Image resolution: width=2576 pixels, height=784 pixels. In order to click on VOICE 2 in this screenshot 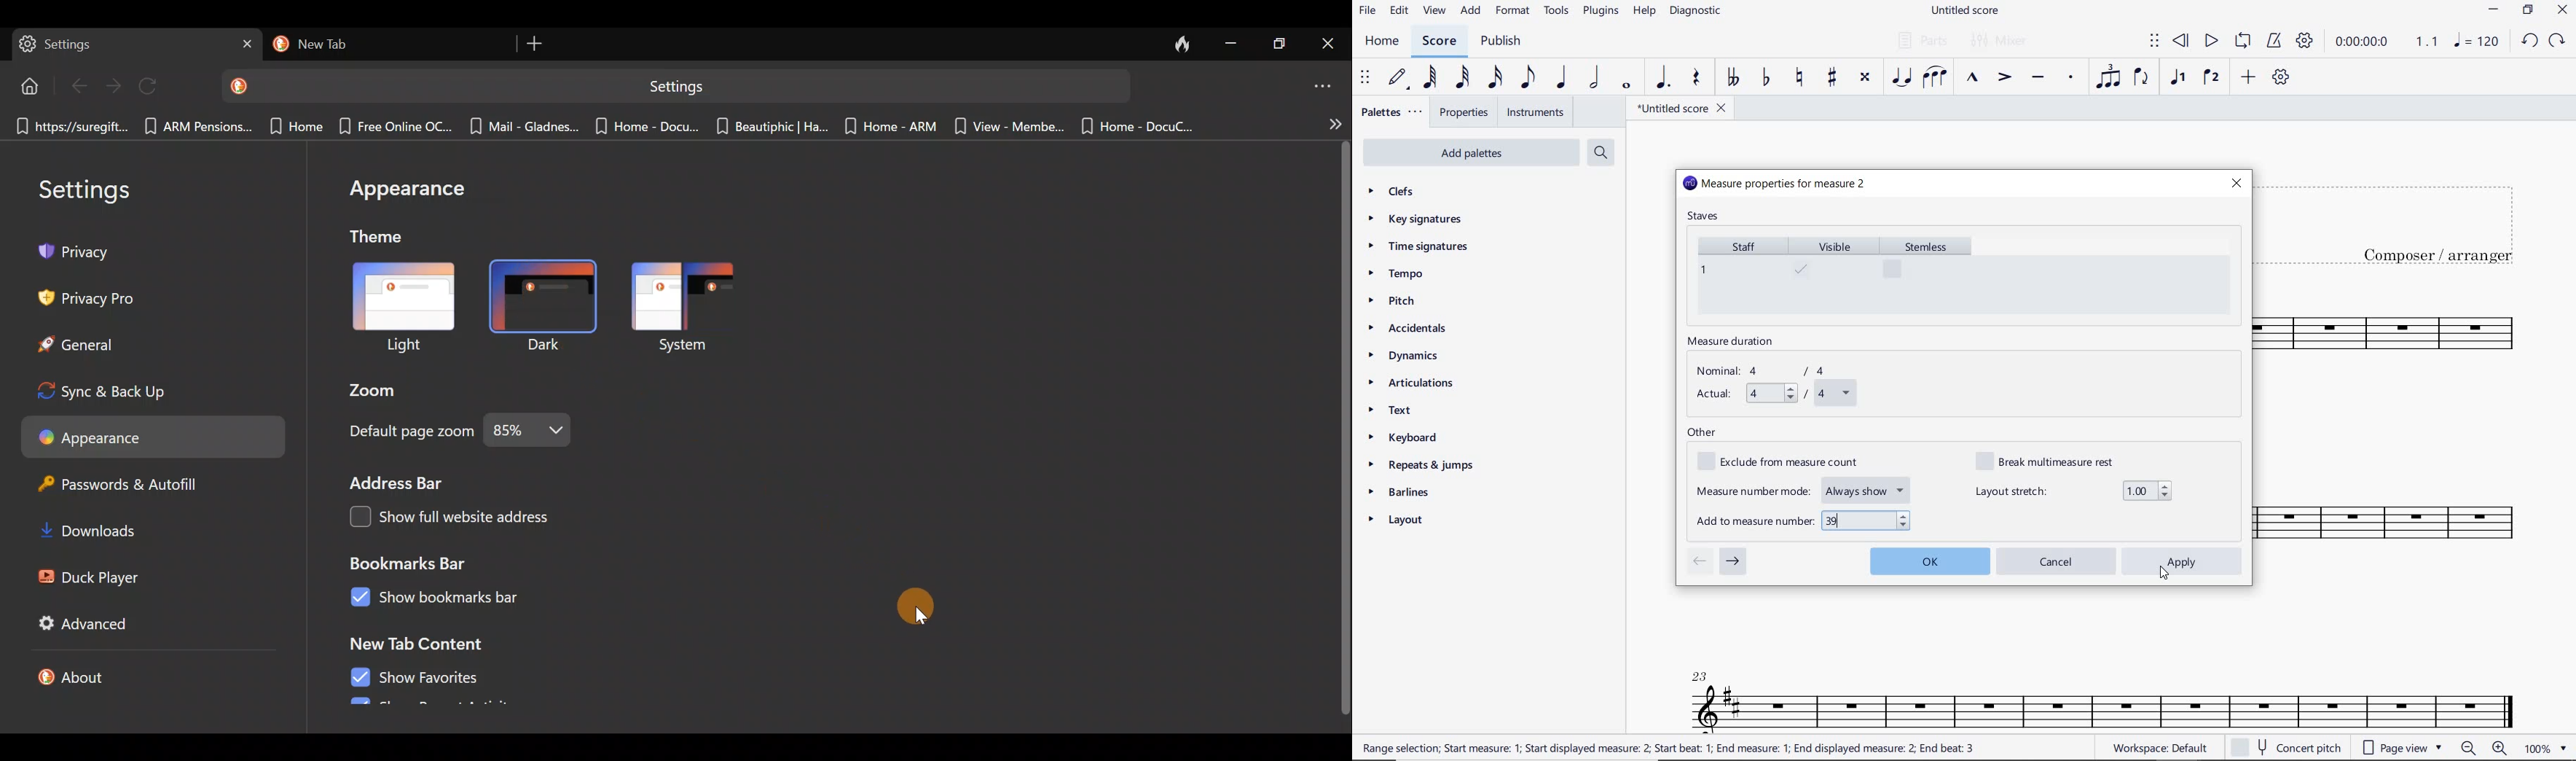, I will do `click(2212, 78)`.